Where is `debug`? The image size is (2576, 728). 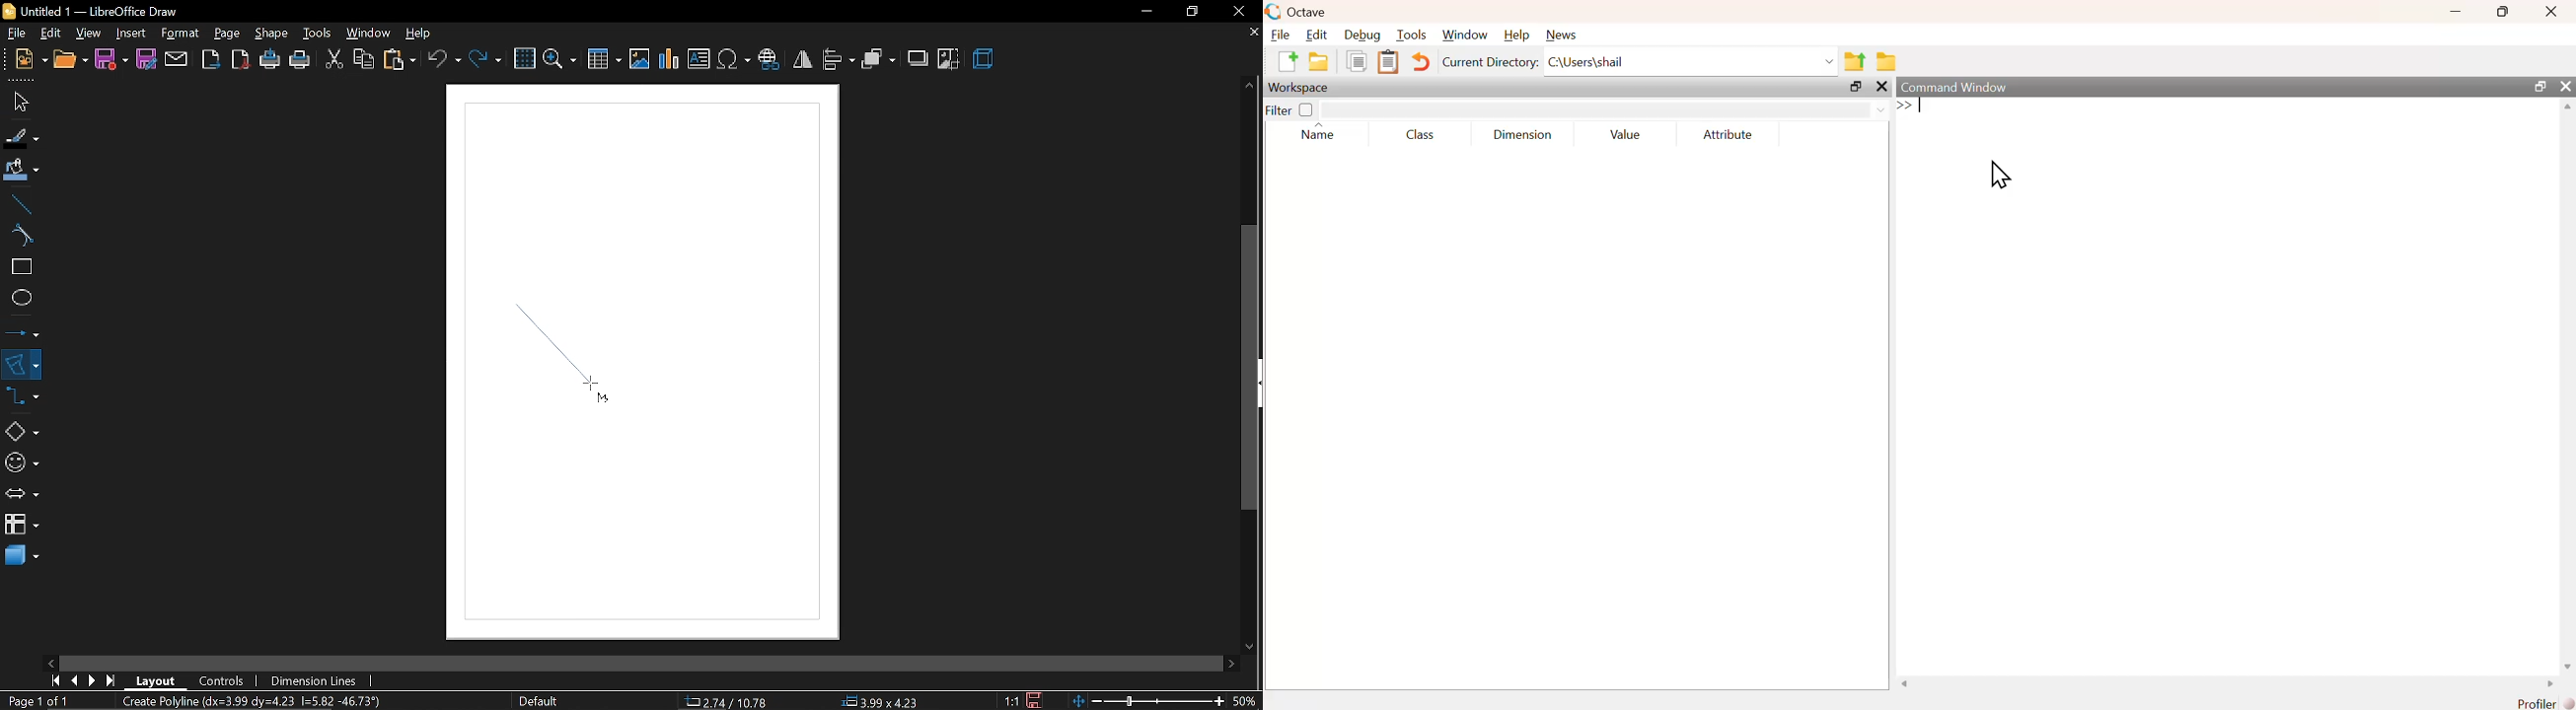
debug is located at coordinates (1362, 36).